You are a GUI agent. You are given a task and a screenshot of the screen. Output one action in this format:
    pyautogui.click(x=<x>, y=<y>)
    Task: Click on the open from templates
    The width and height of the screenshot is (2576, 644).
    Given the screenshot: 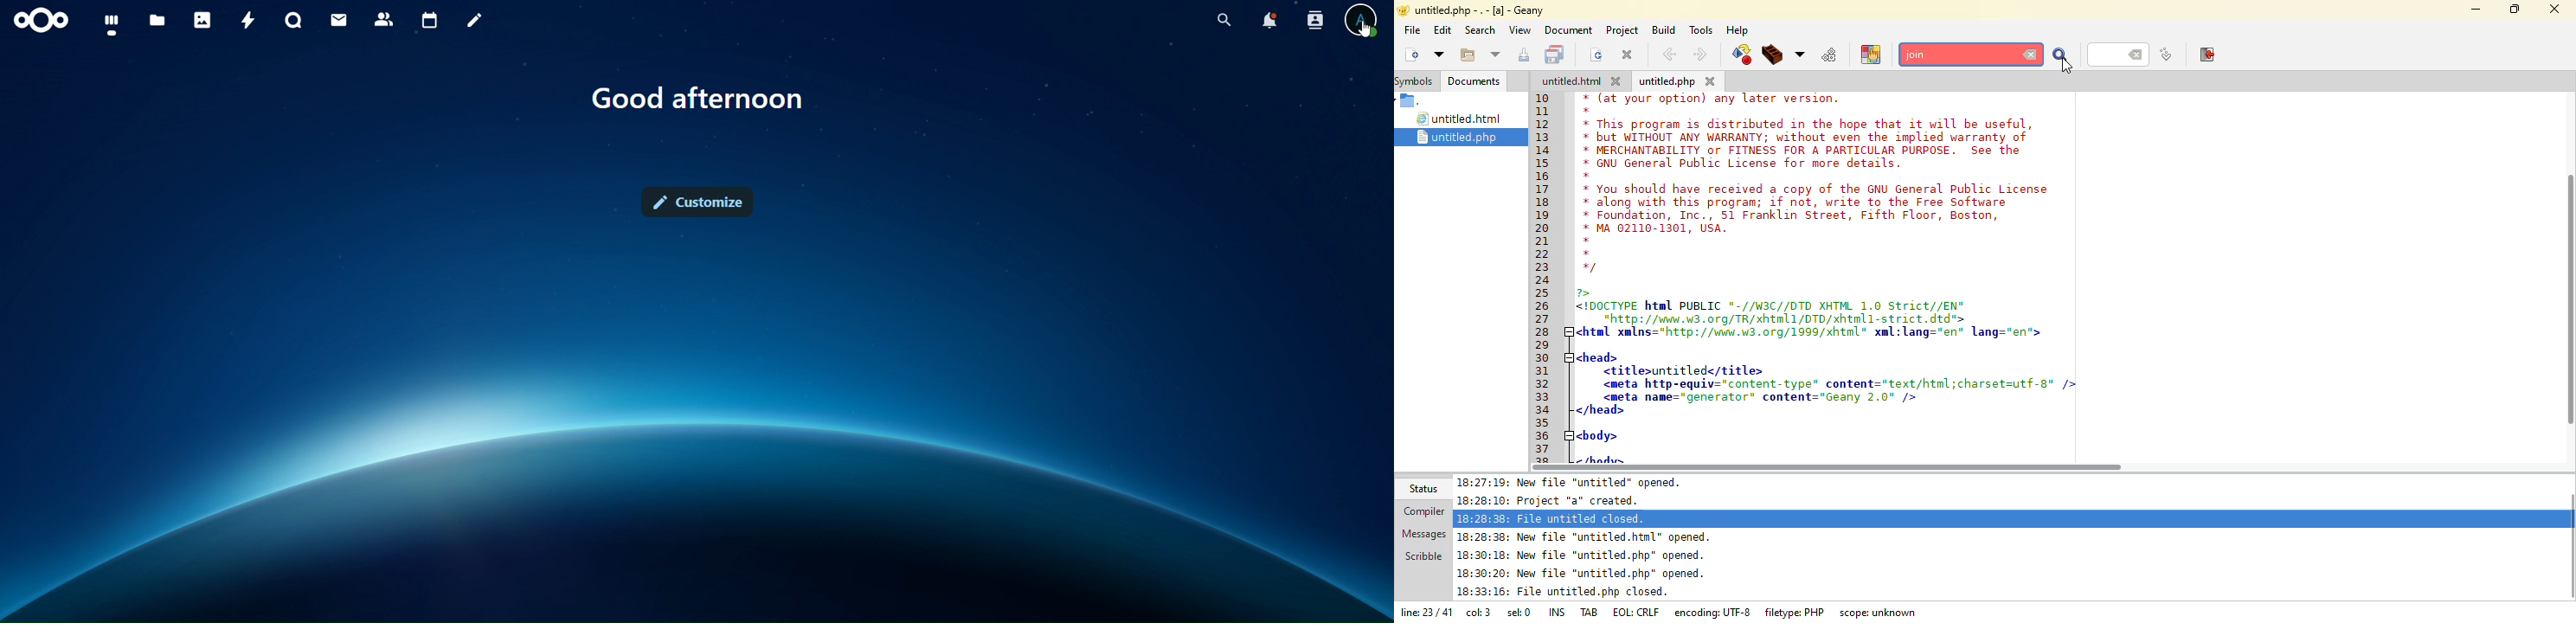 What is the action you would take?
    pyautogui.click(x=1439, y=54)
    